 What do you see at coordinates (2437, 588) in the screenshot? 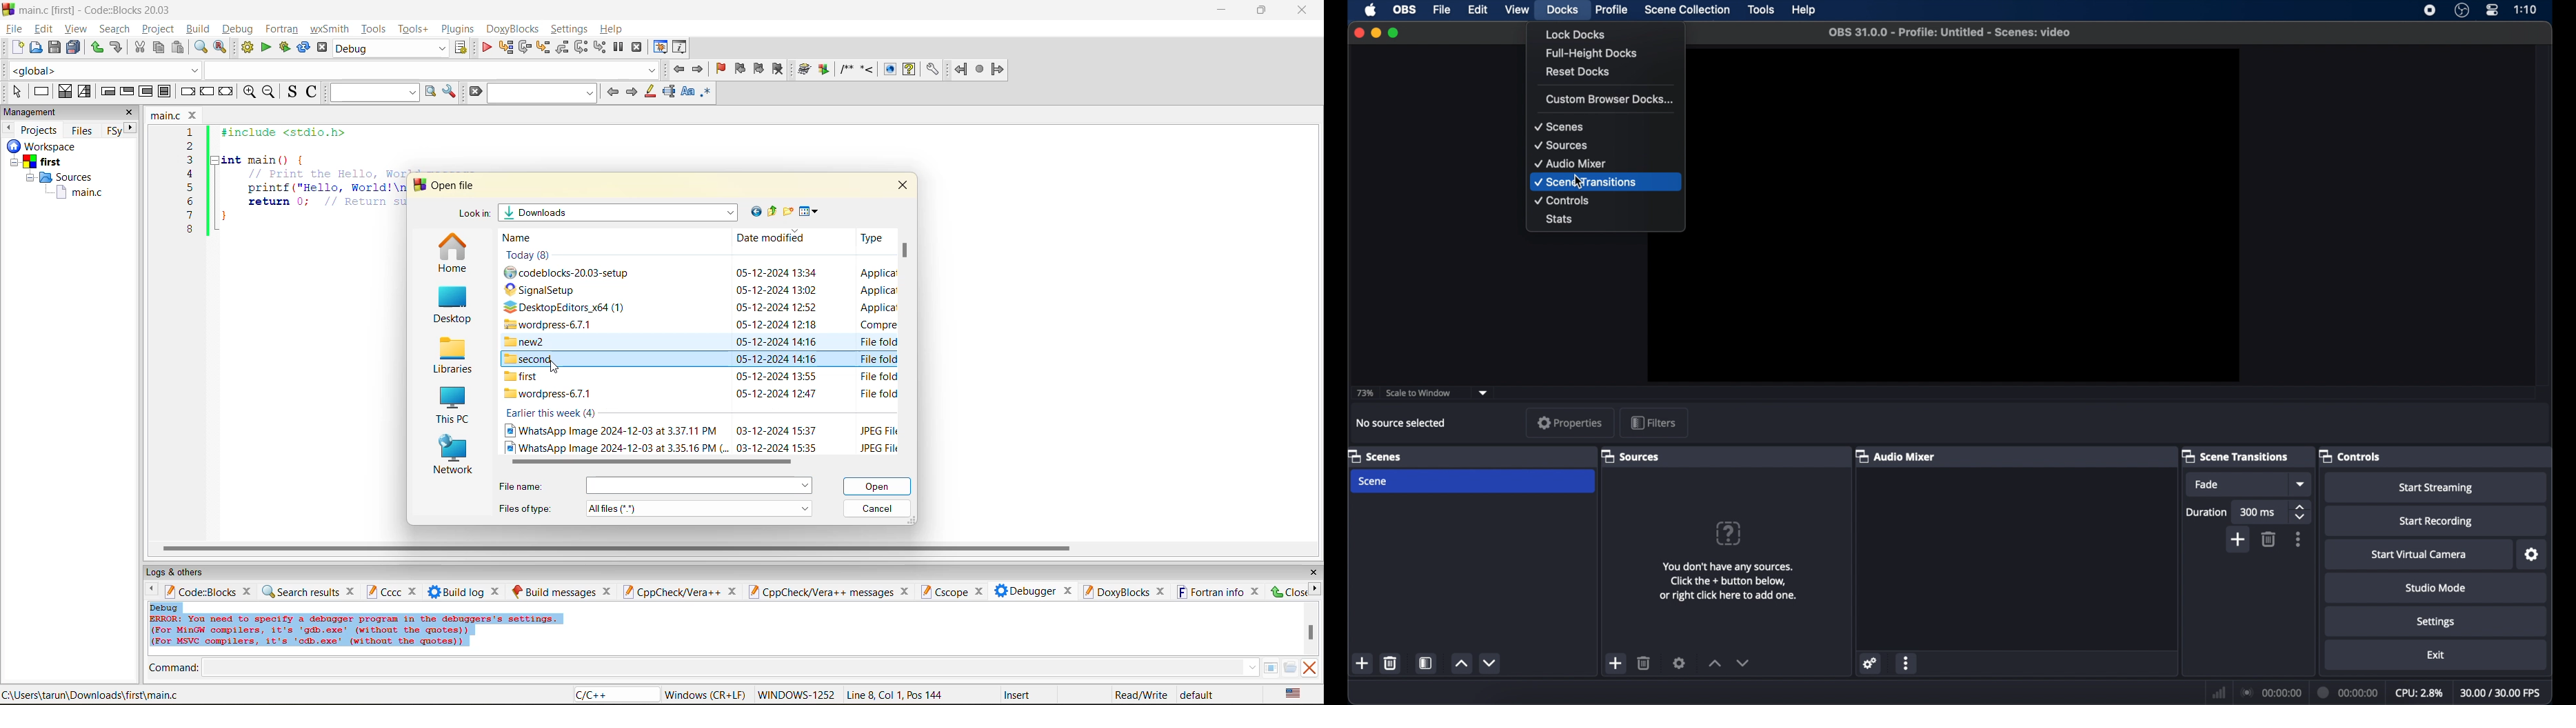
I see `studio mode` at bounding box center [2437, 588].